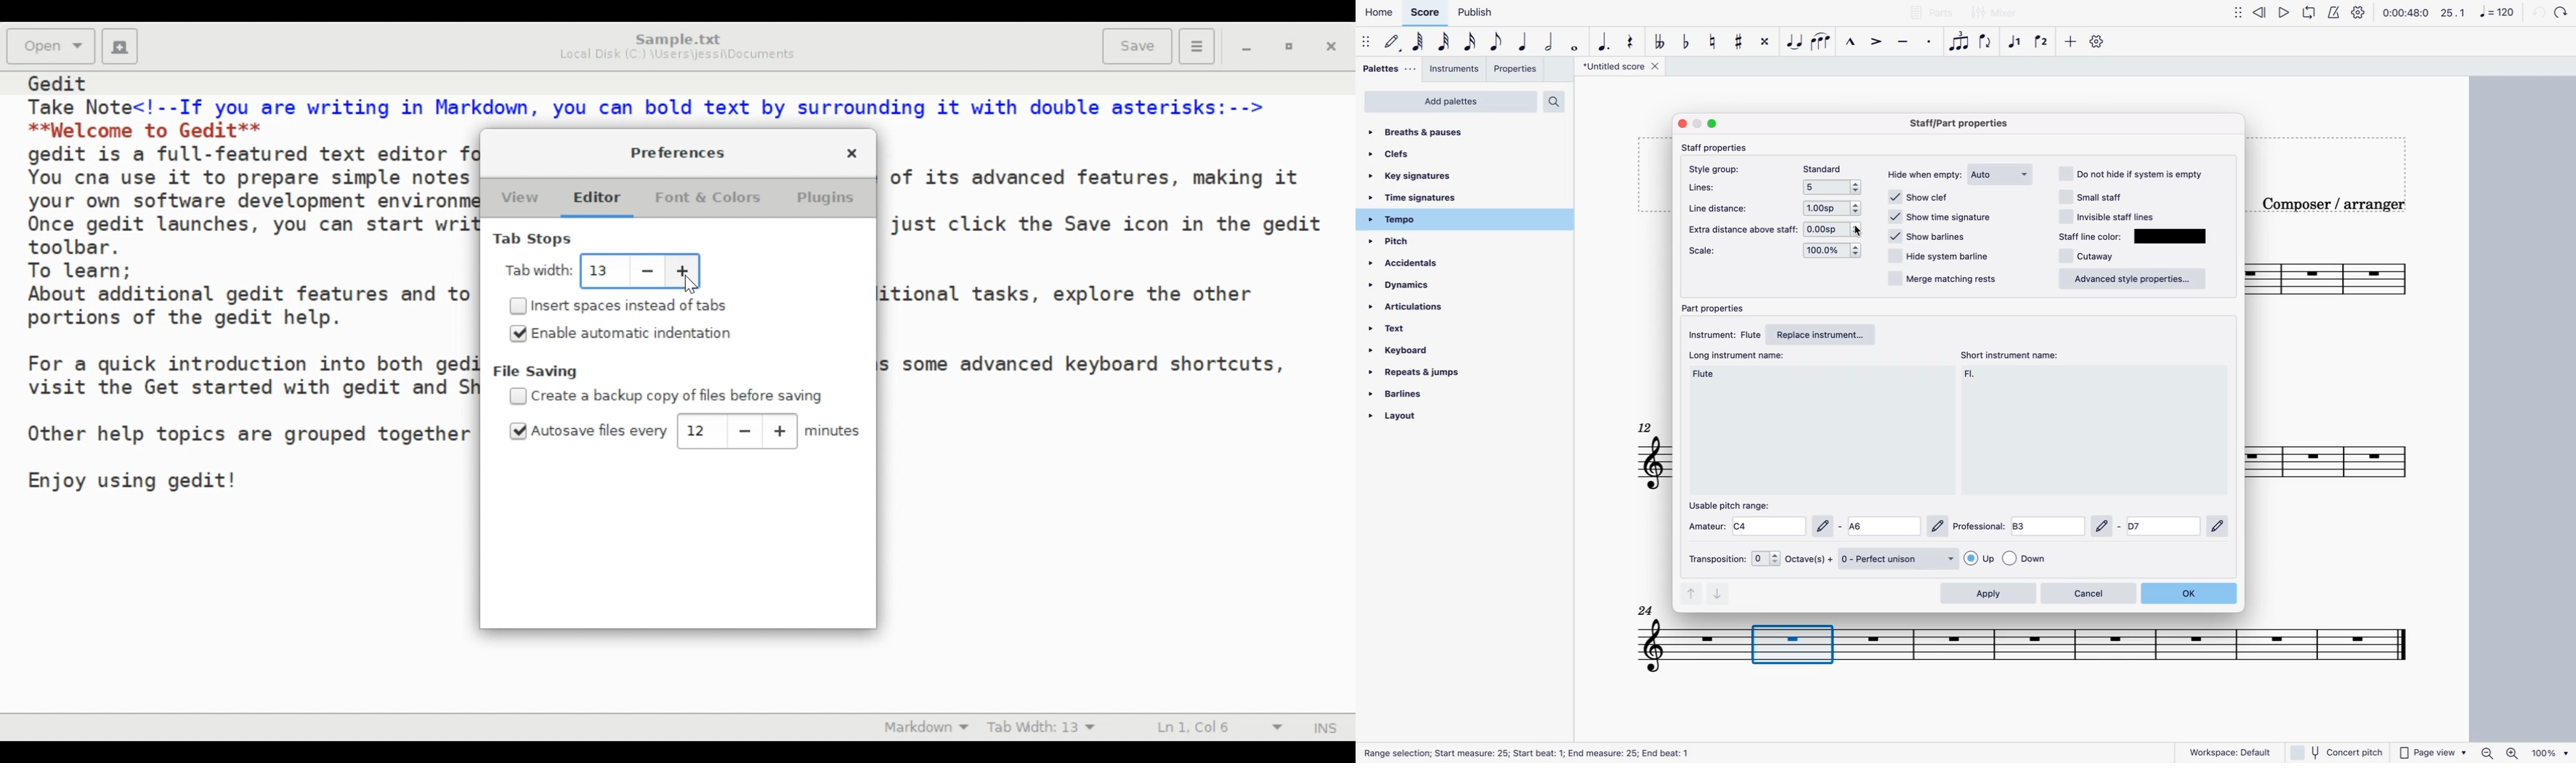 This screenshot has width=2576, height=784. I want to click on line distance, so click(1722, 208).